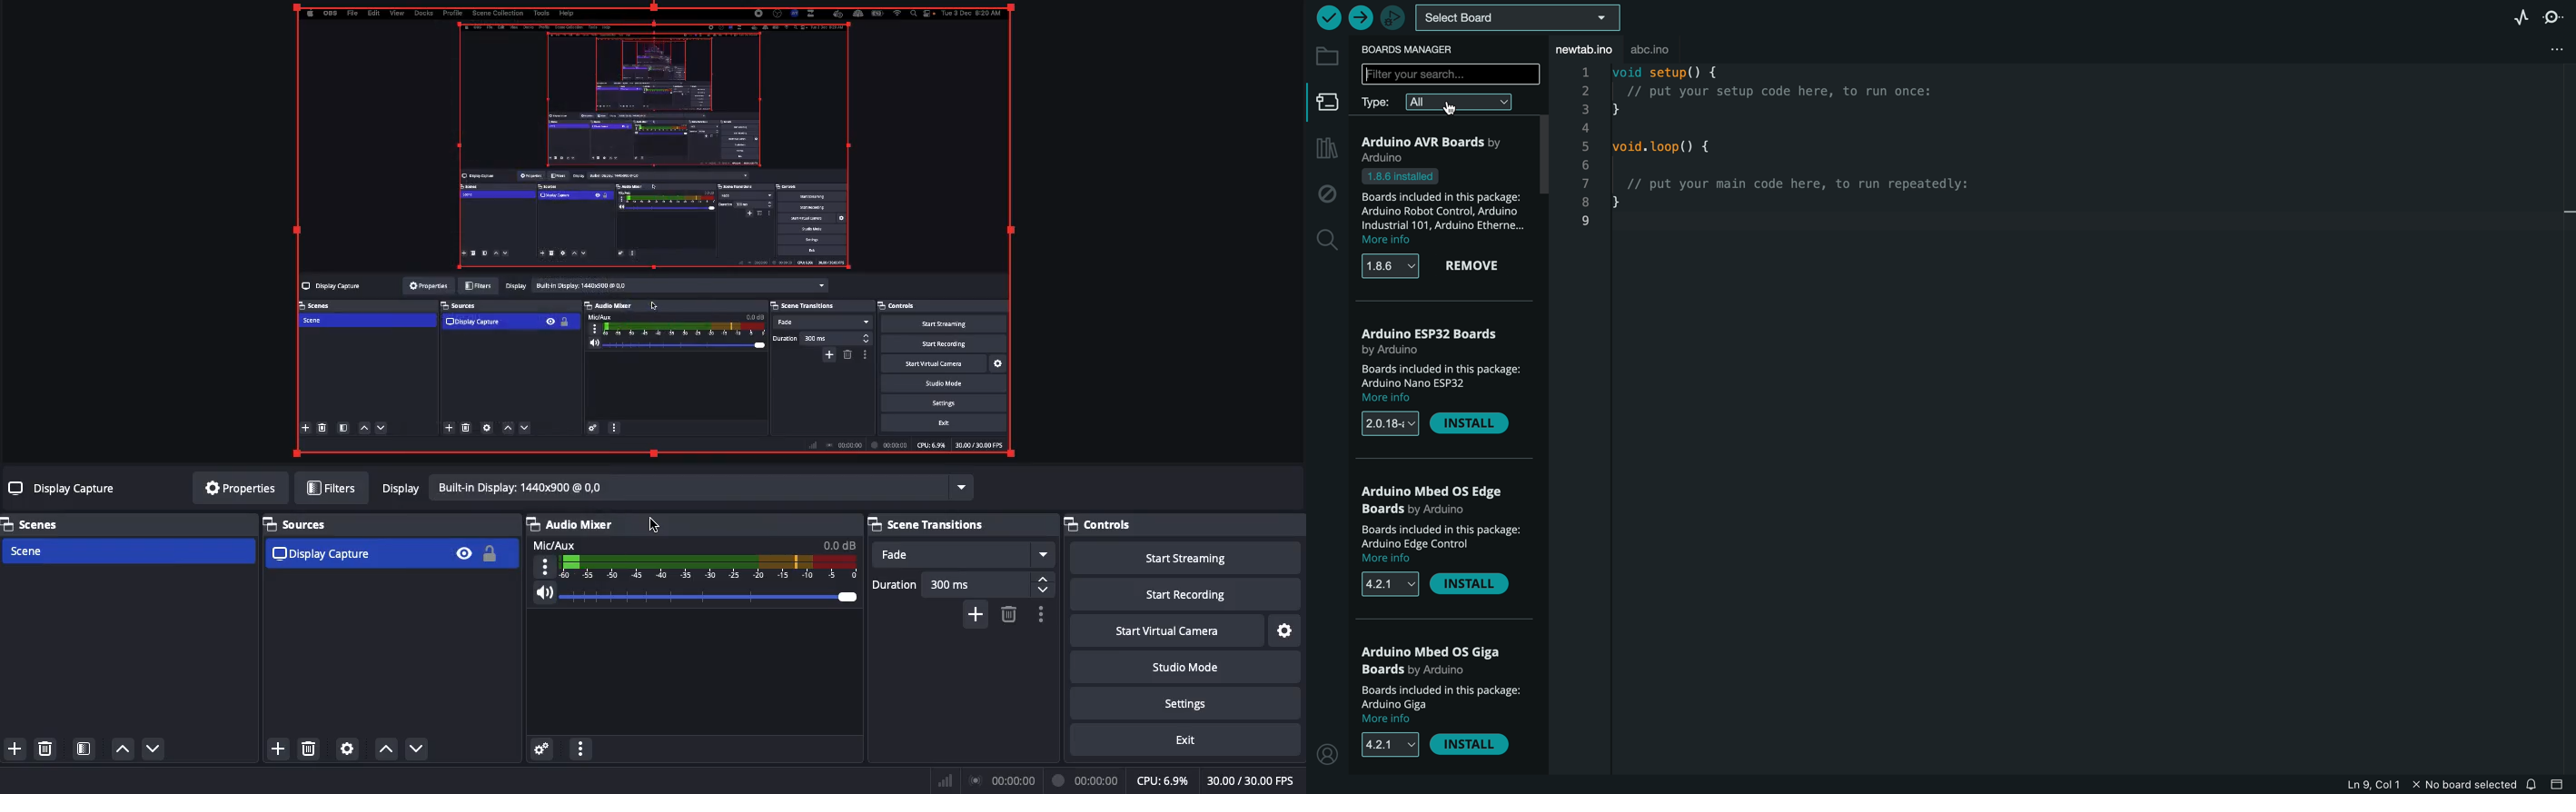  I want to click on Audio preferences, so click(545, 749).